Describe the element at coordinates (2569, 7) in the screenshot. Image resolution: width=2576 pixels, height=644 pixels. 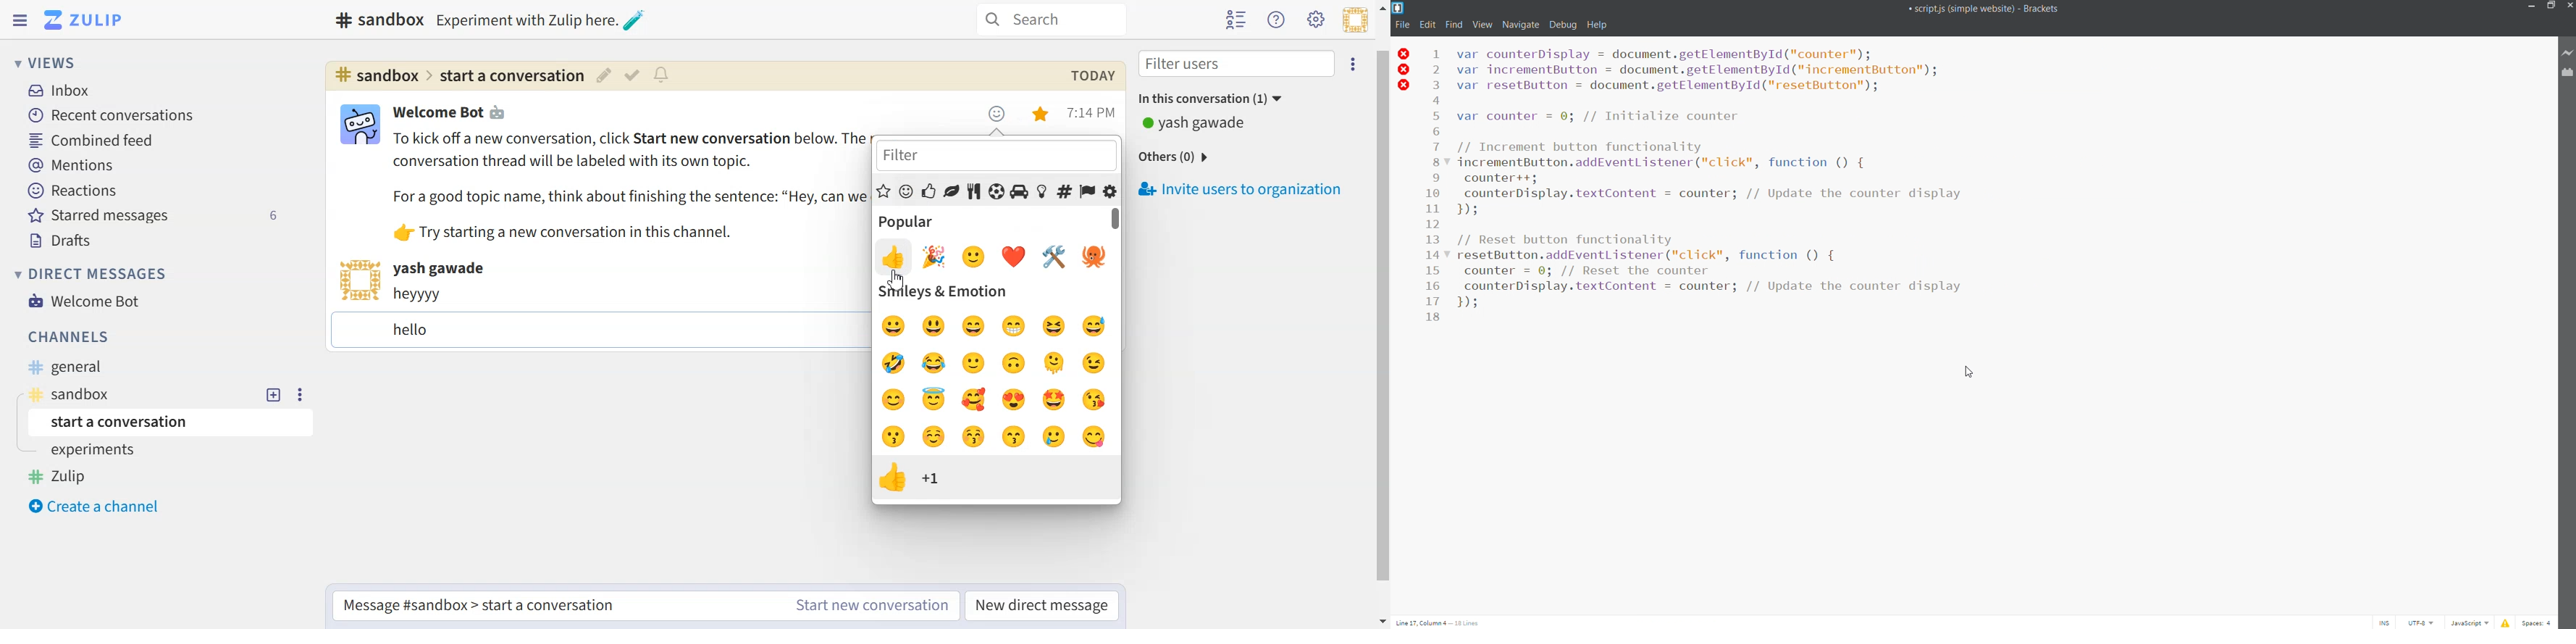
I see `close` at that location.